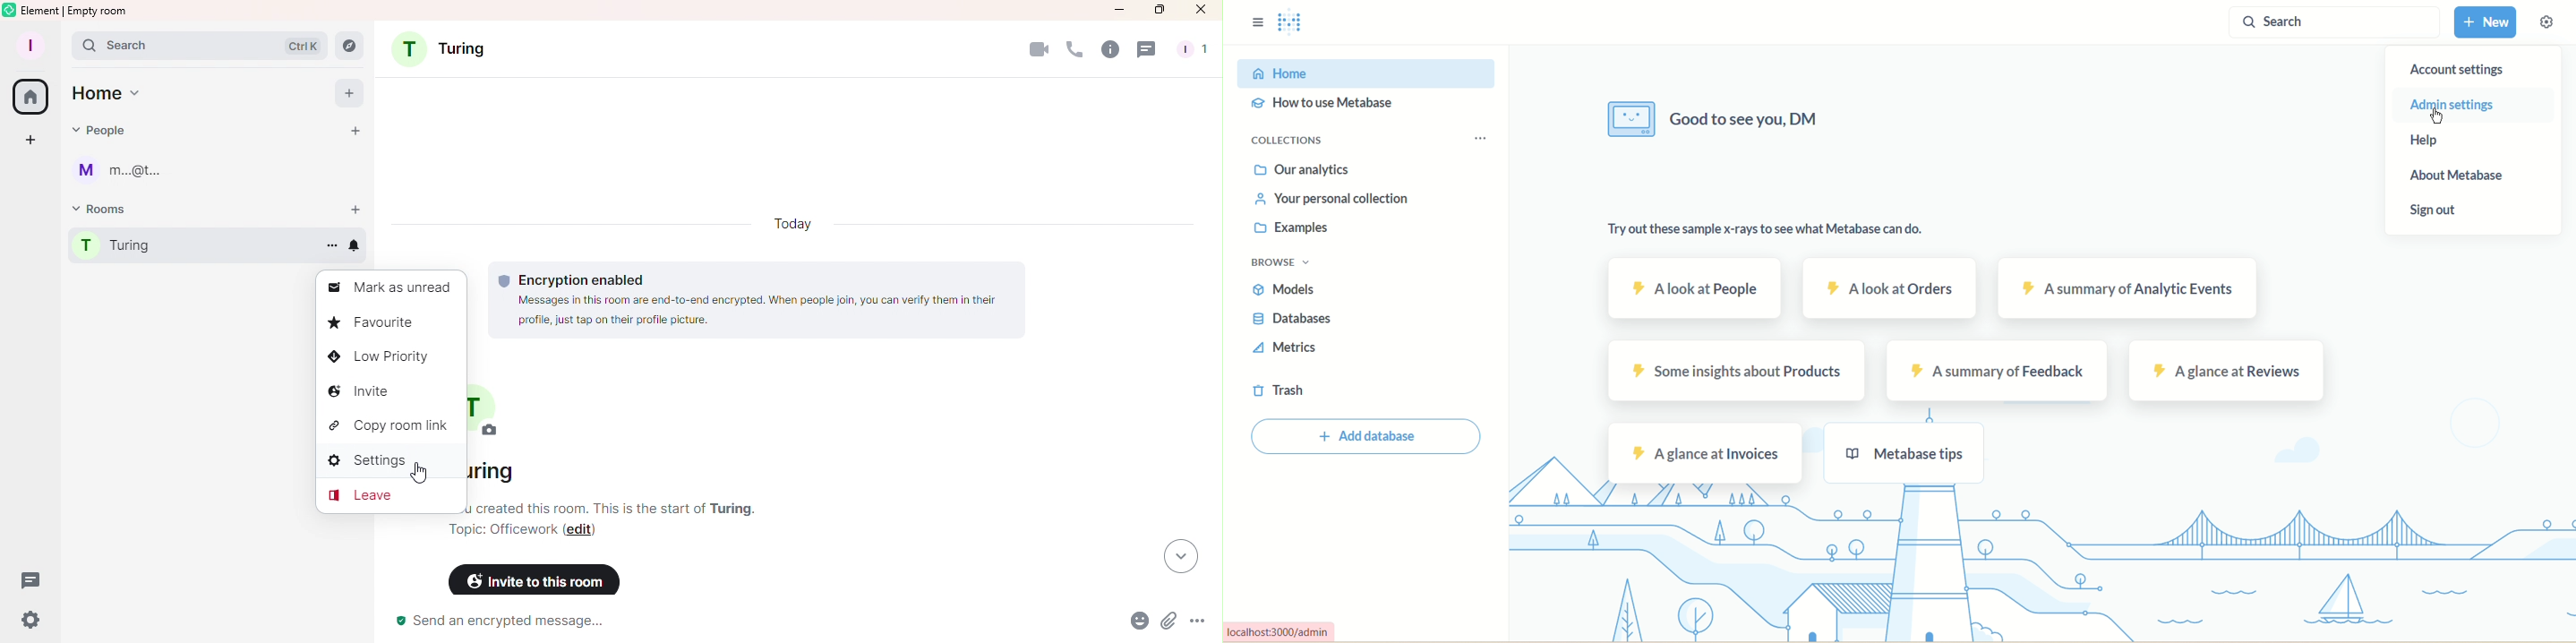 Image resolution: width=2576 pixels, height=644 pixels. Describe the element at coordinates (1280, 631) in the screenshot. I see `localhost:3000/admin` at that location.